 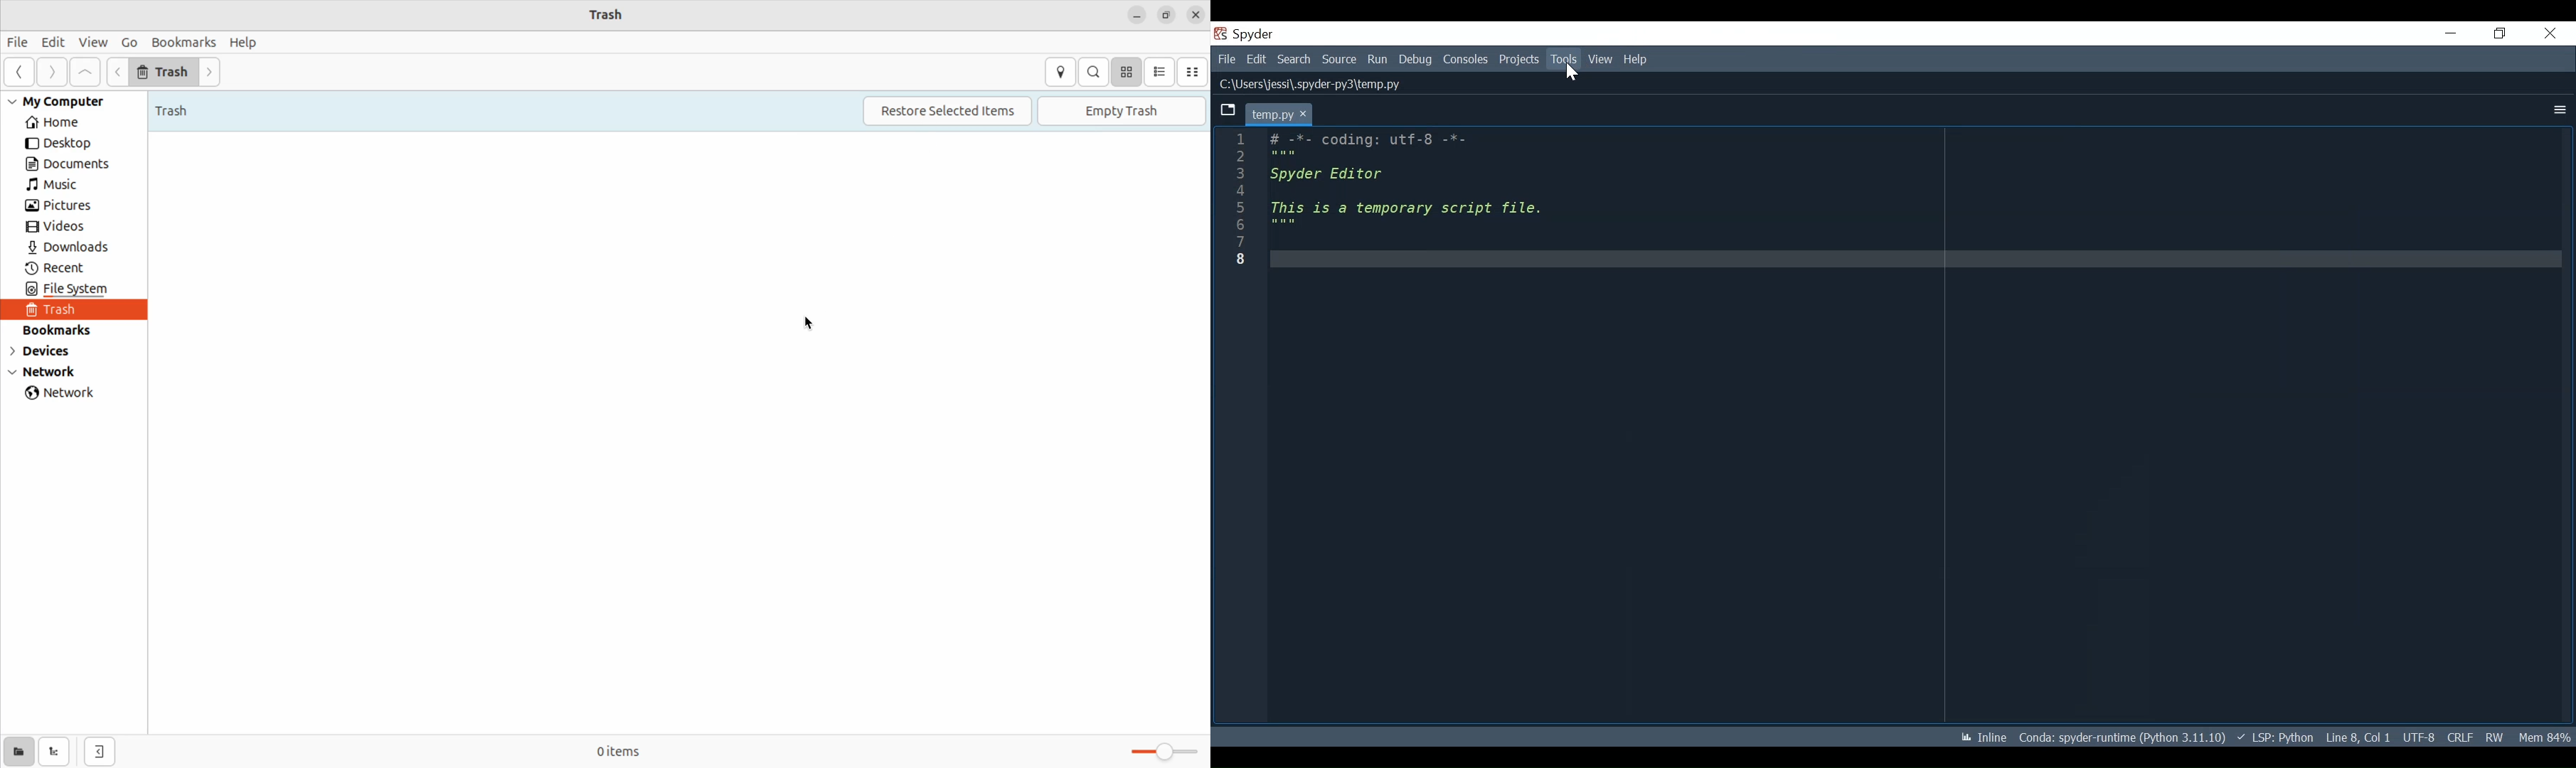 What do you see at coordinates (1417, 61) in the screenshot?
I see `Debug` at bounding box center [1417, 61].